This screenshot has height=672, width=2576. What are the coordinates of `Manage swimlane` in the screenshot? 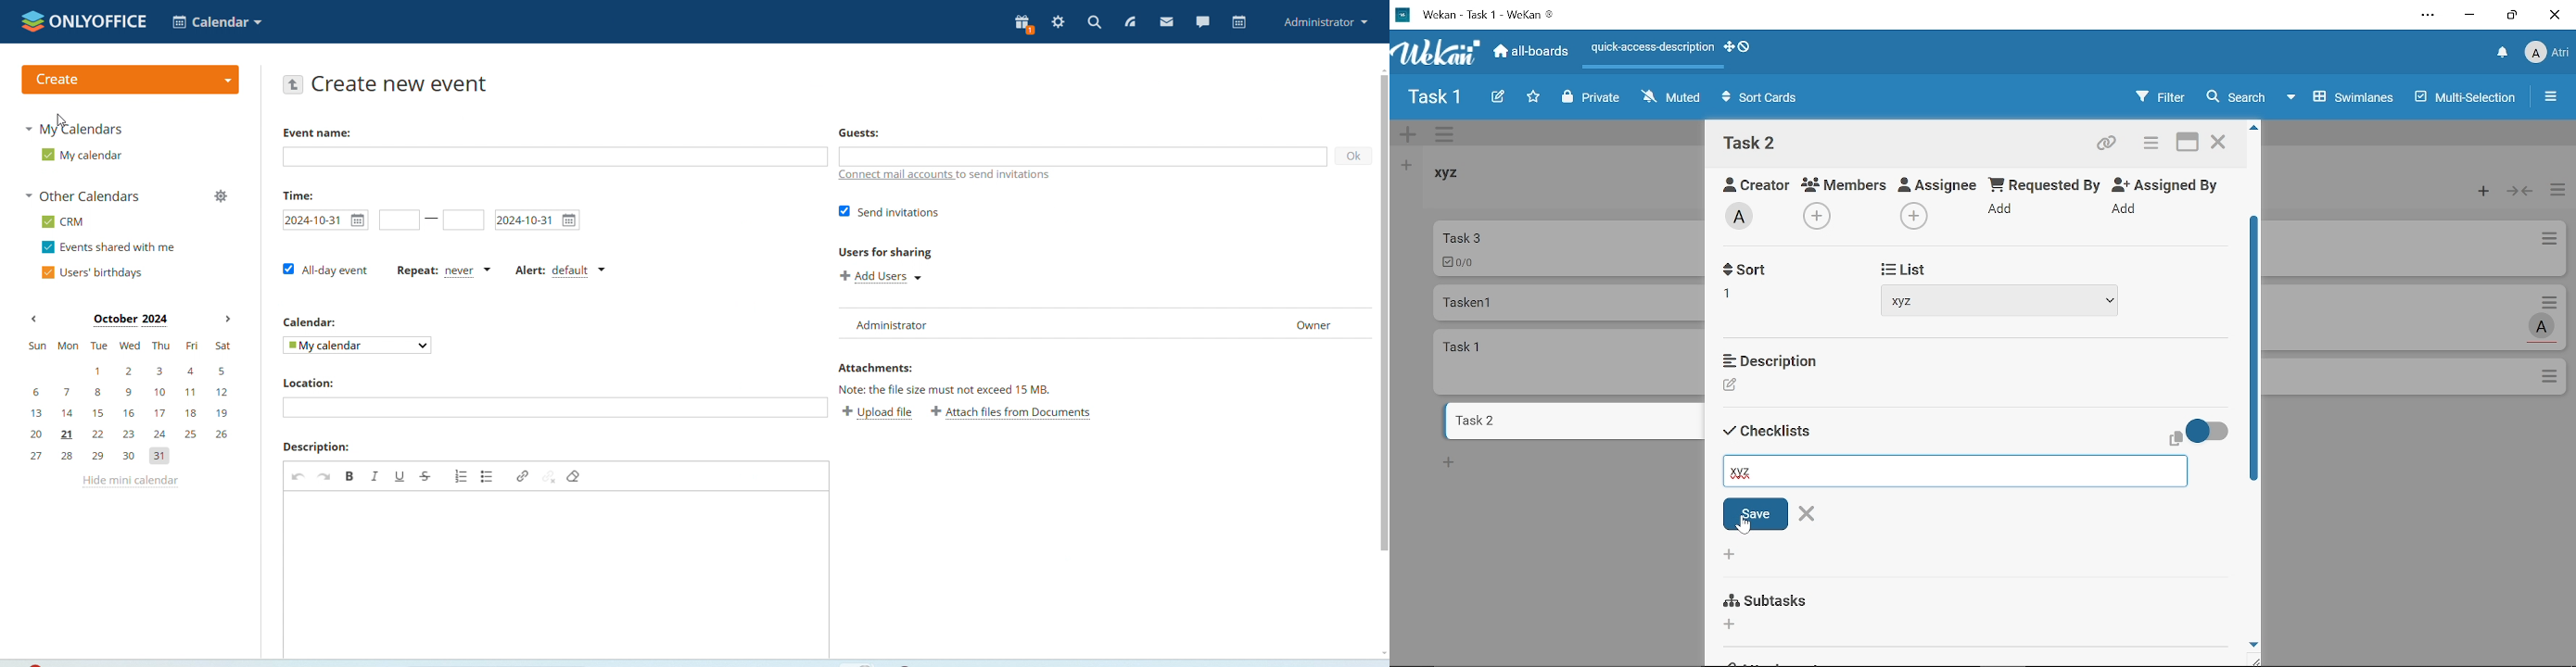 It's located at (1446, 136).